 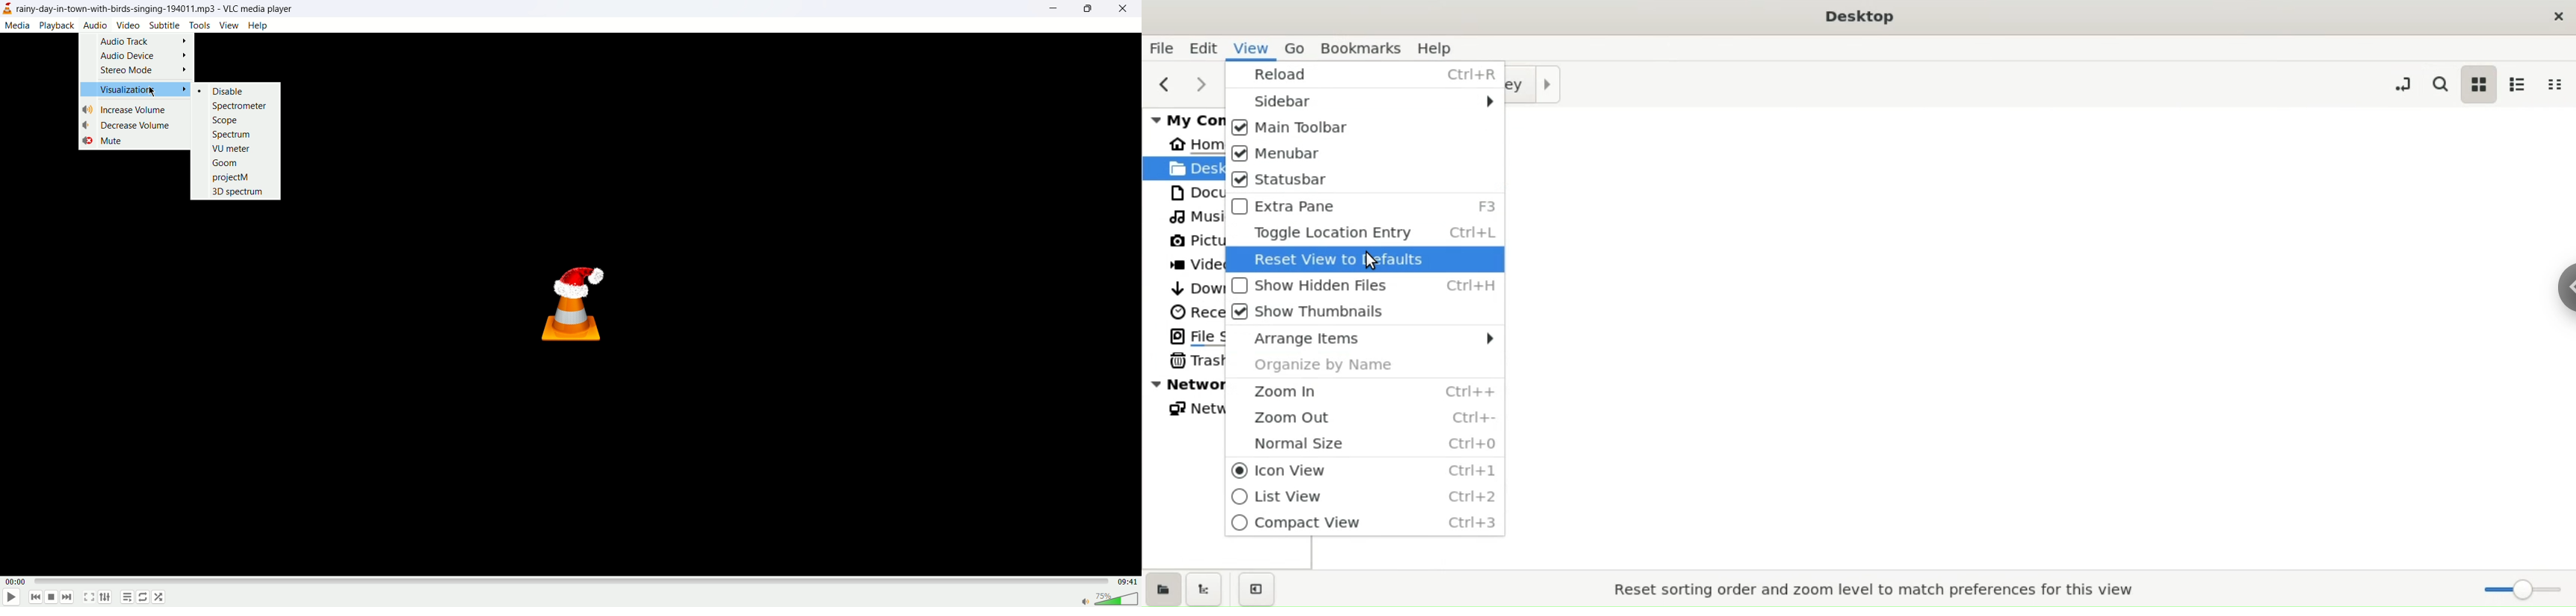 I want to click on reload, so click(x=1364, y=76).